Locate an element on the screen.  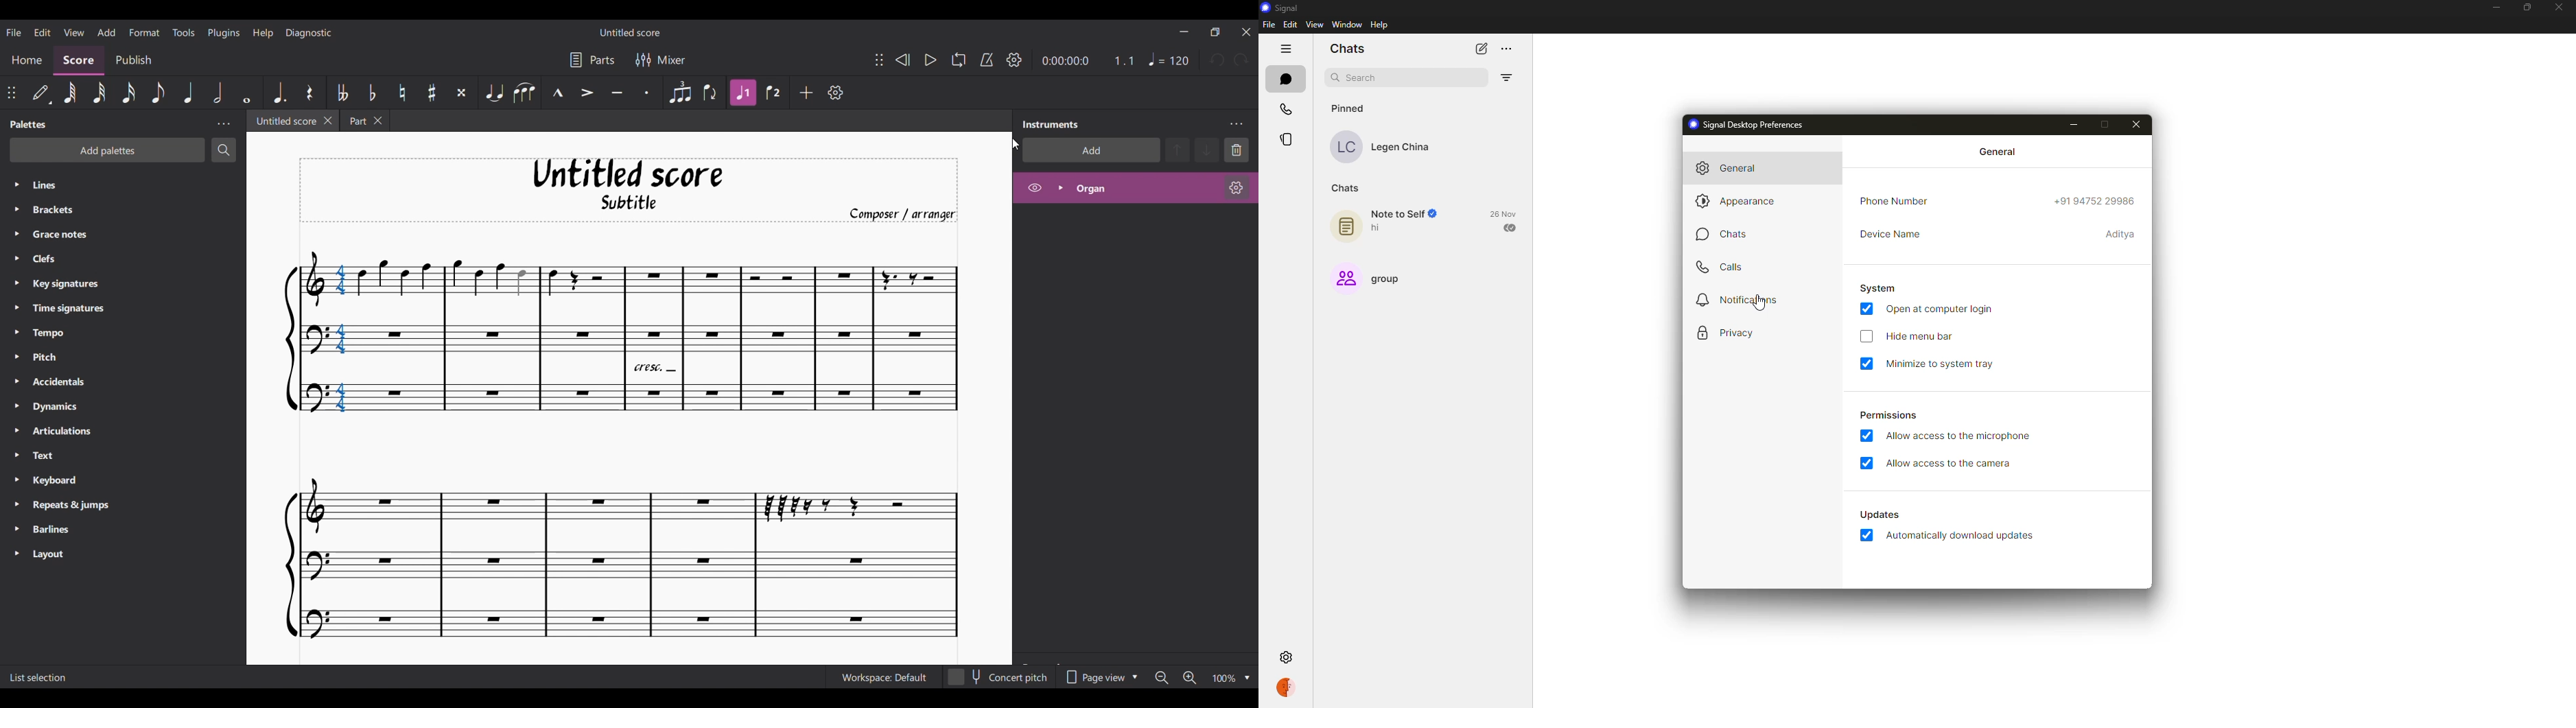
phone number is located at coordinates (2093, 201).